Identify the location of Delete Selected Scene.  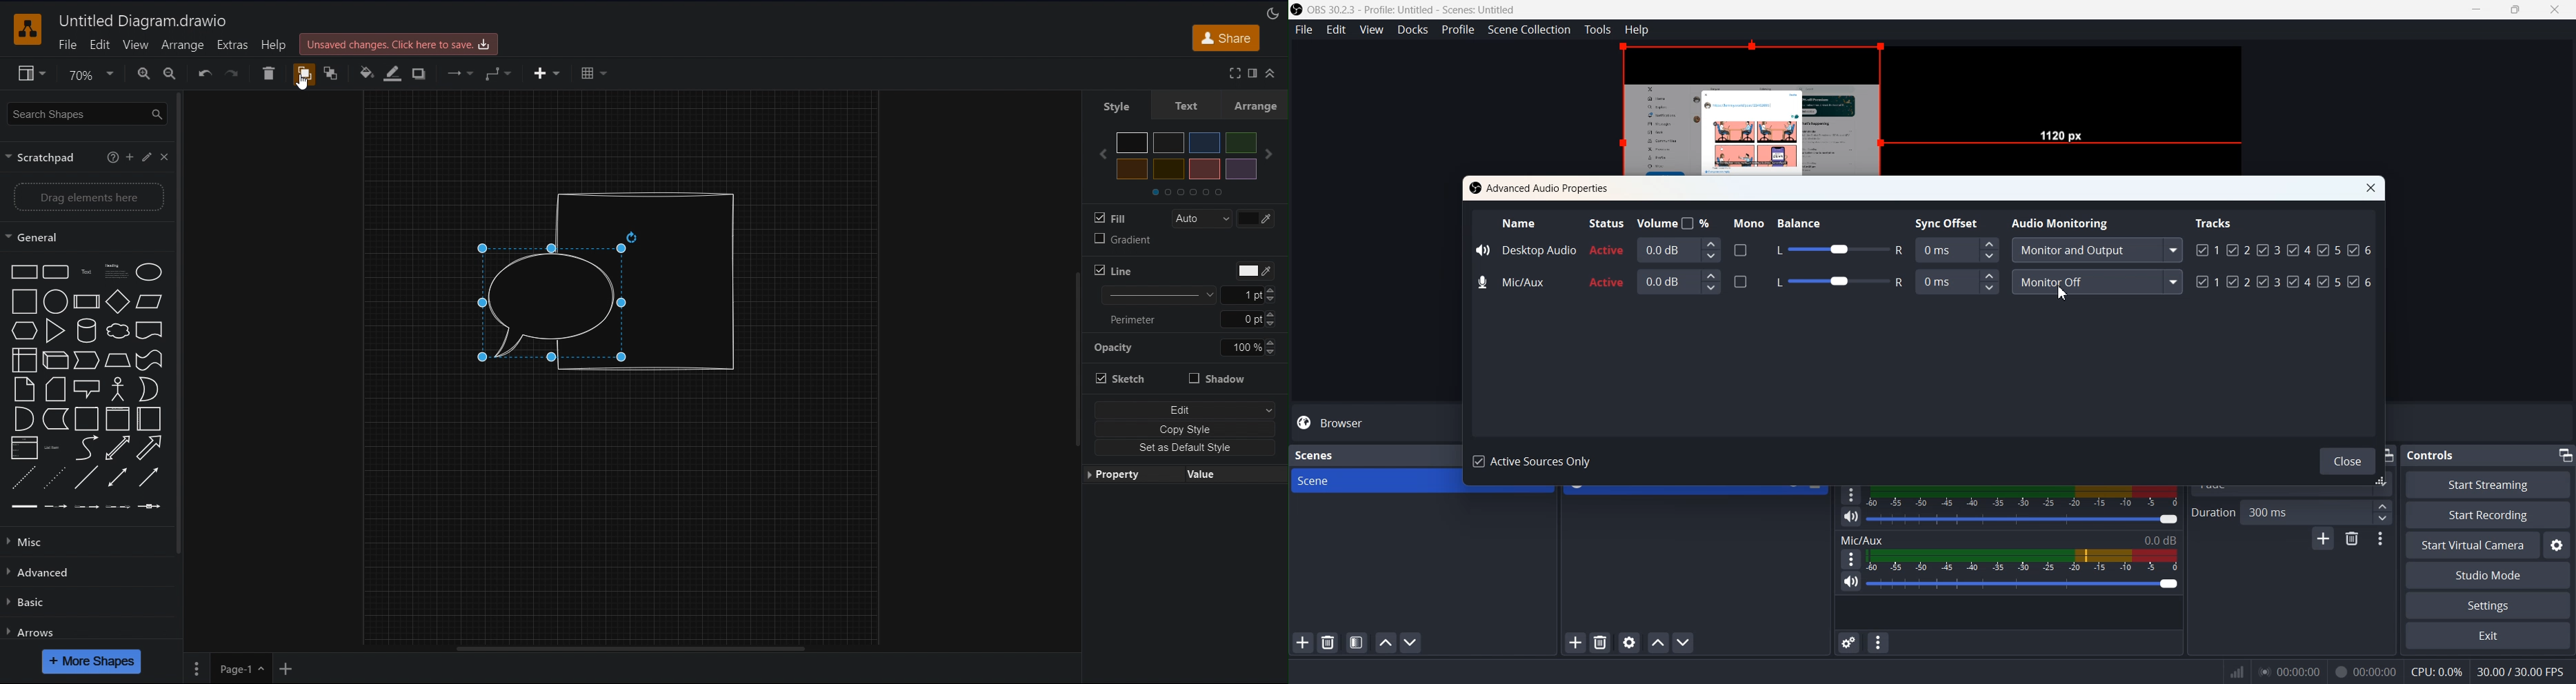
(1327, 643).